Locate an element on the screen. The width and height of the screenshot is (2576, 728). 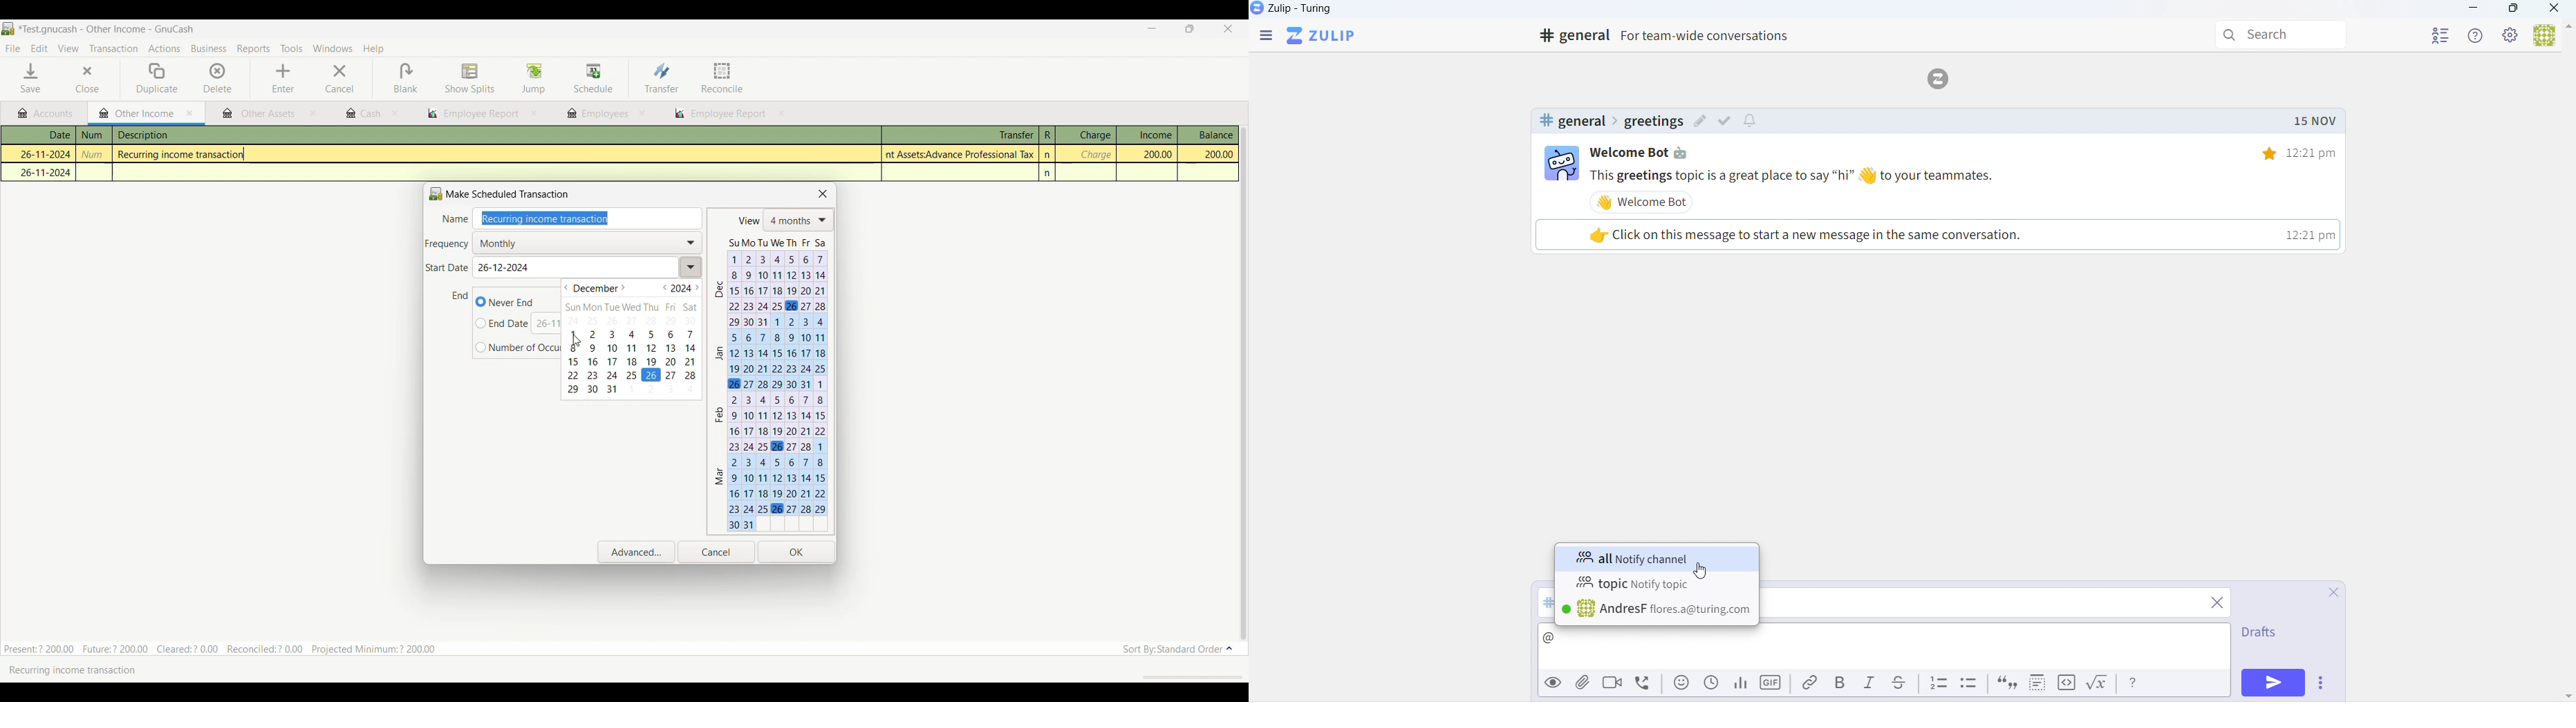
charge is located at coordinates (1095, 155).